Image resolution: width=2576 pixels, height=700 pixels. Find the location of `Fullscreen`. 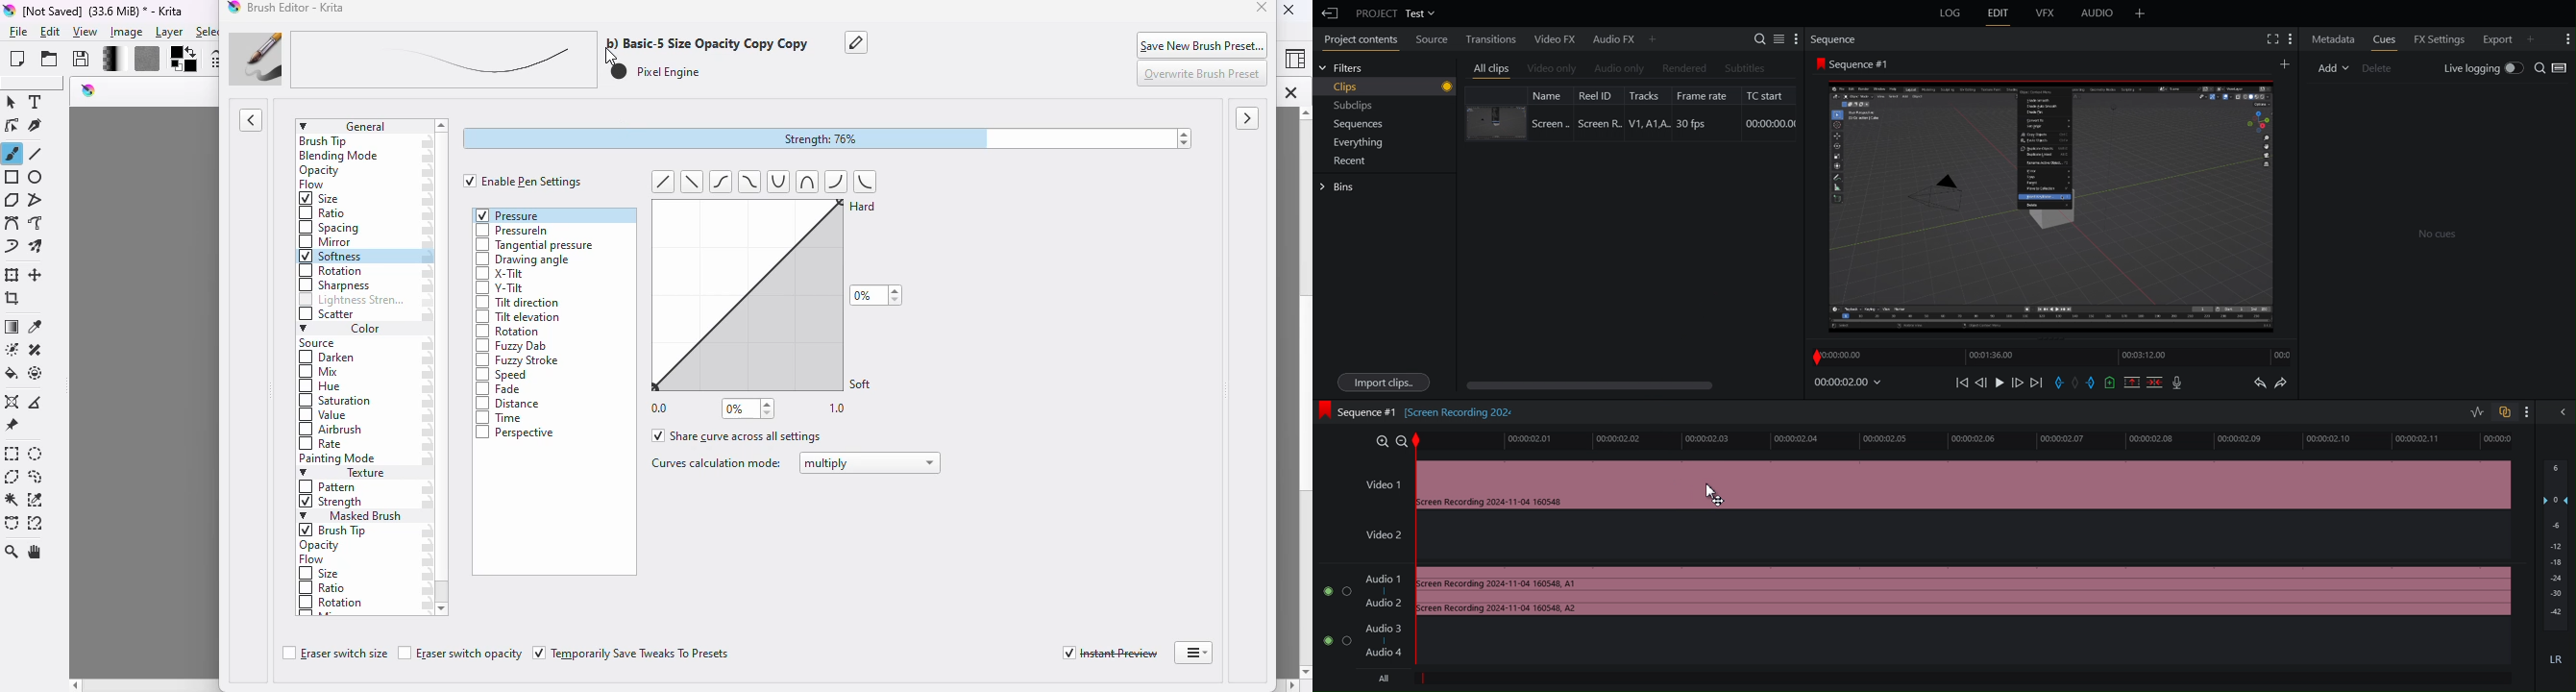

Fullscreen is located at coordinates (2270, 40).